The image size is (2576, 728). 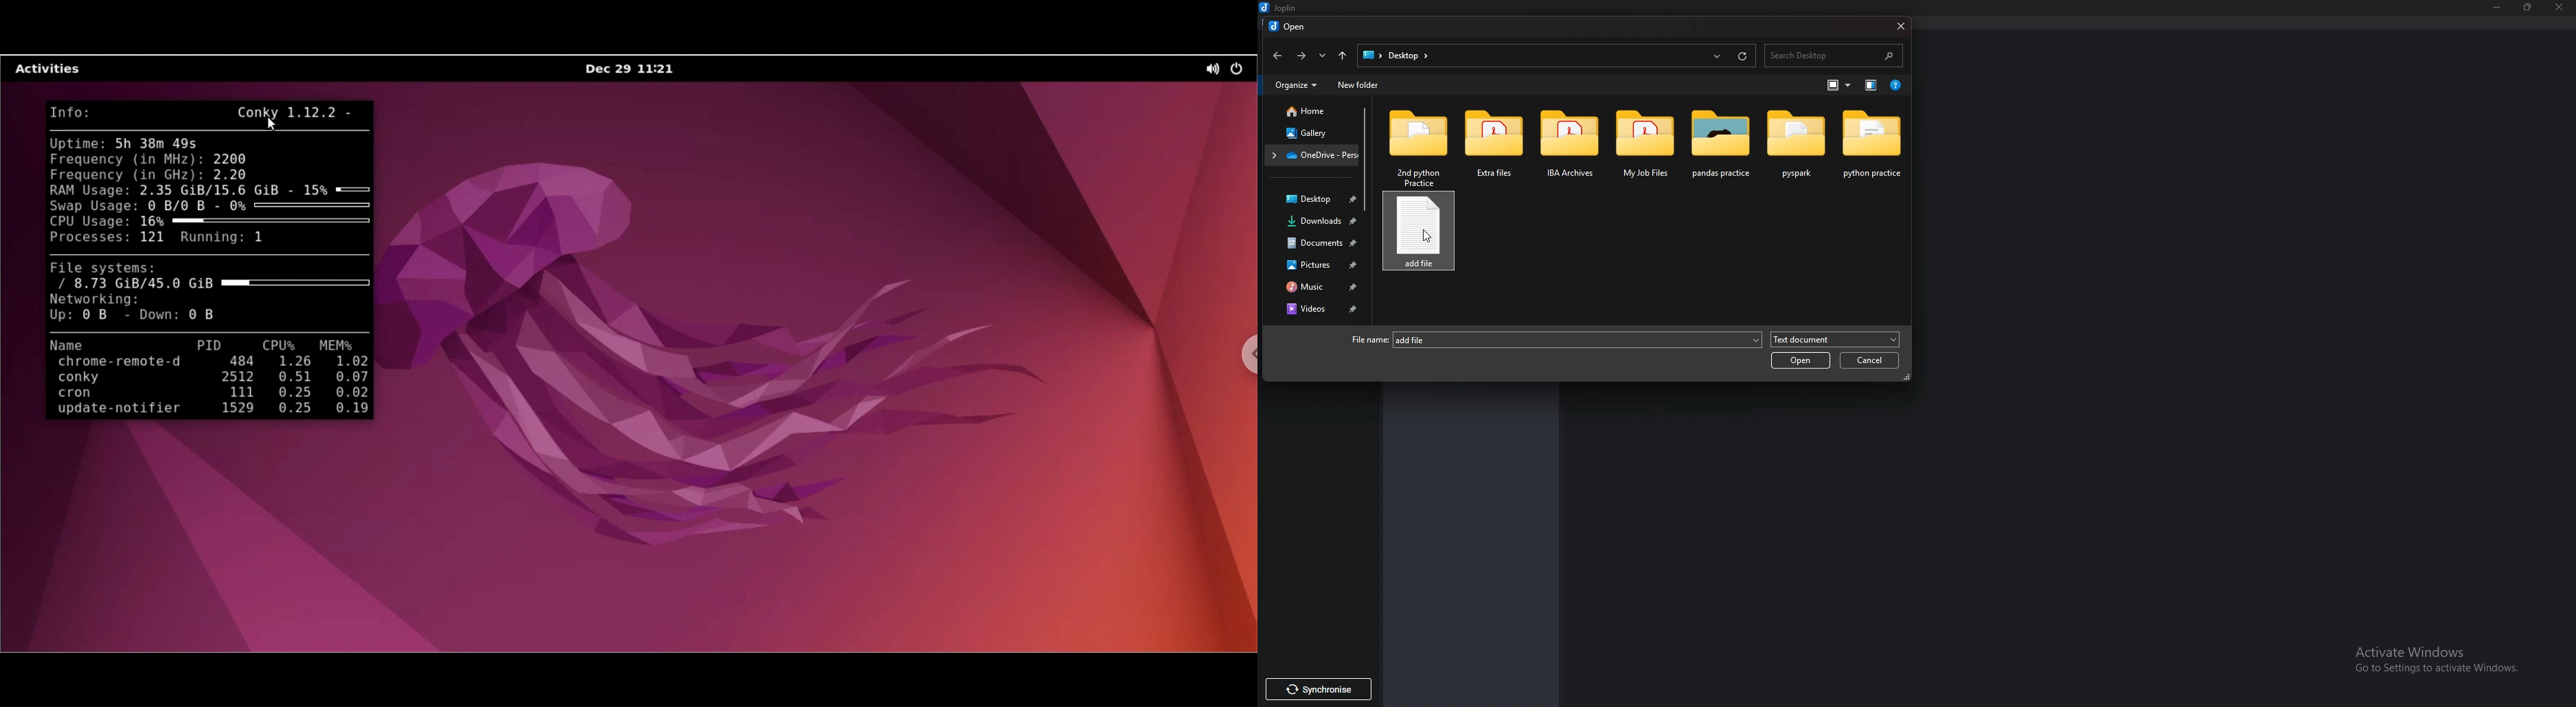 What do you see at coordinates (1343, 55) in the screenshot?
I see `Up to desktop` at bounding box center [1343, 55].